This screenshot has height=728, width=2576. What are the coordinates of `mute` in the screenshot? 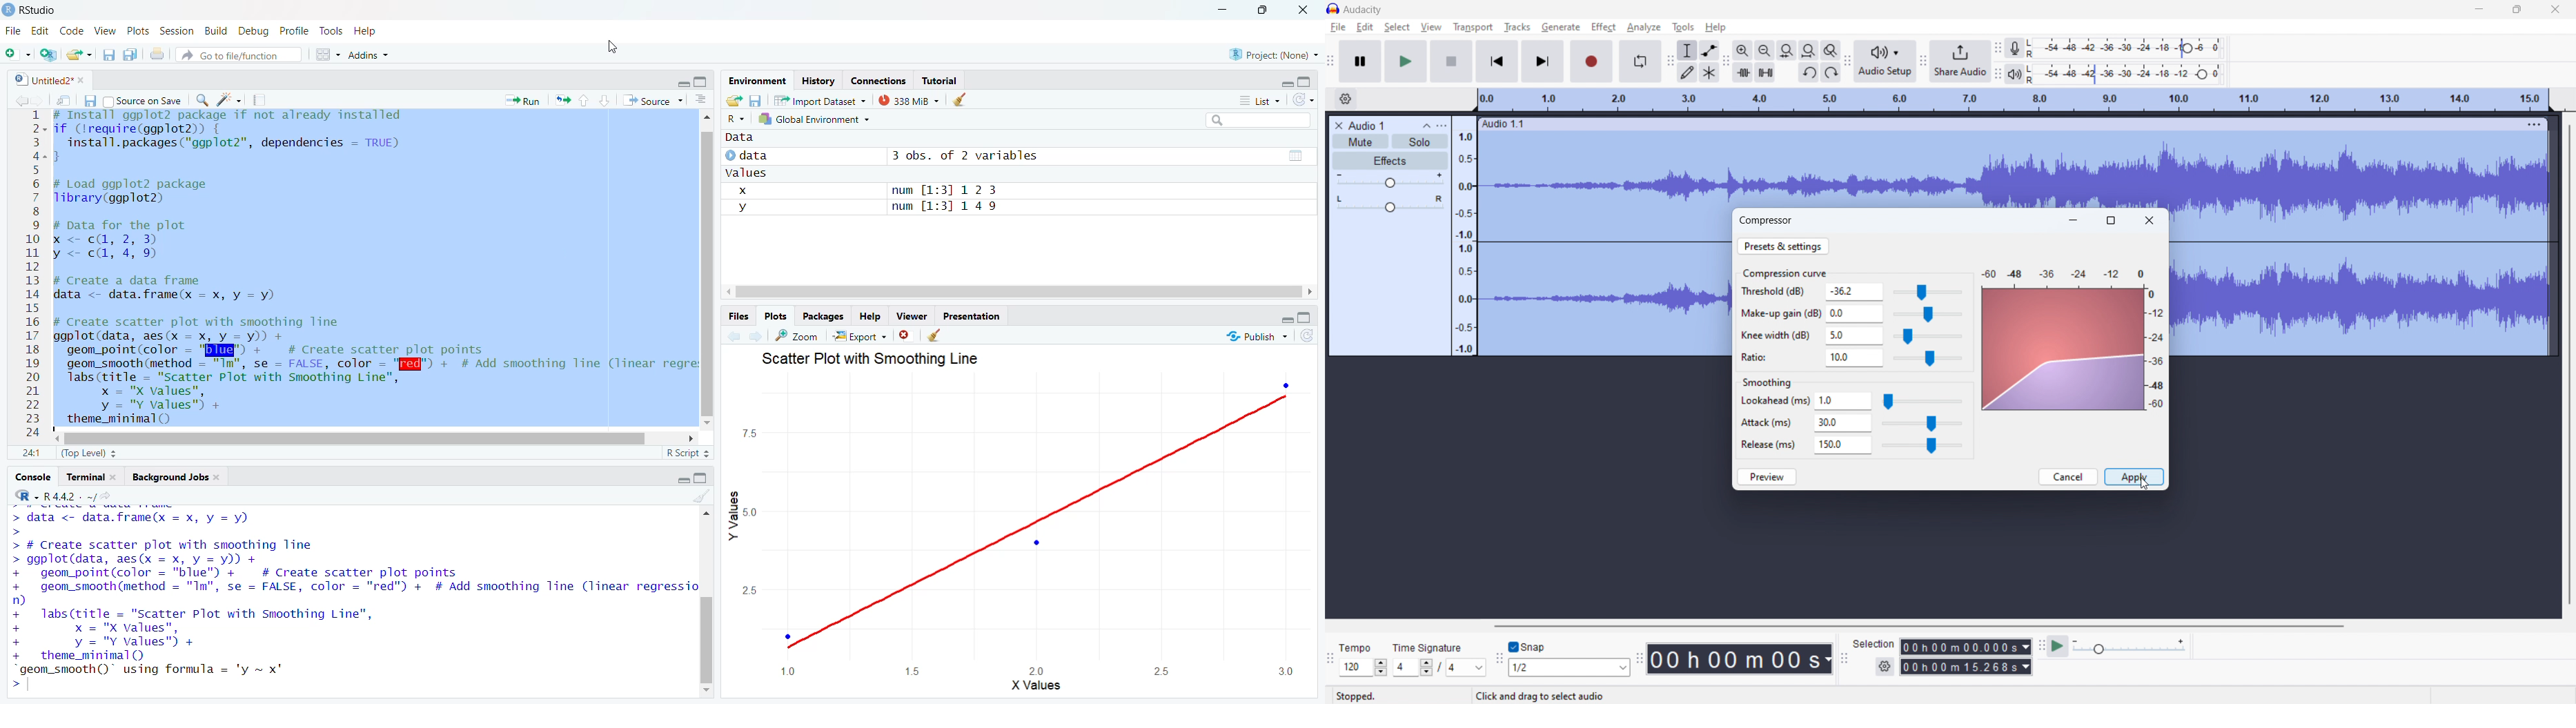 It's located at (1361, 141).